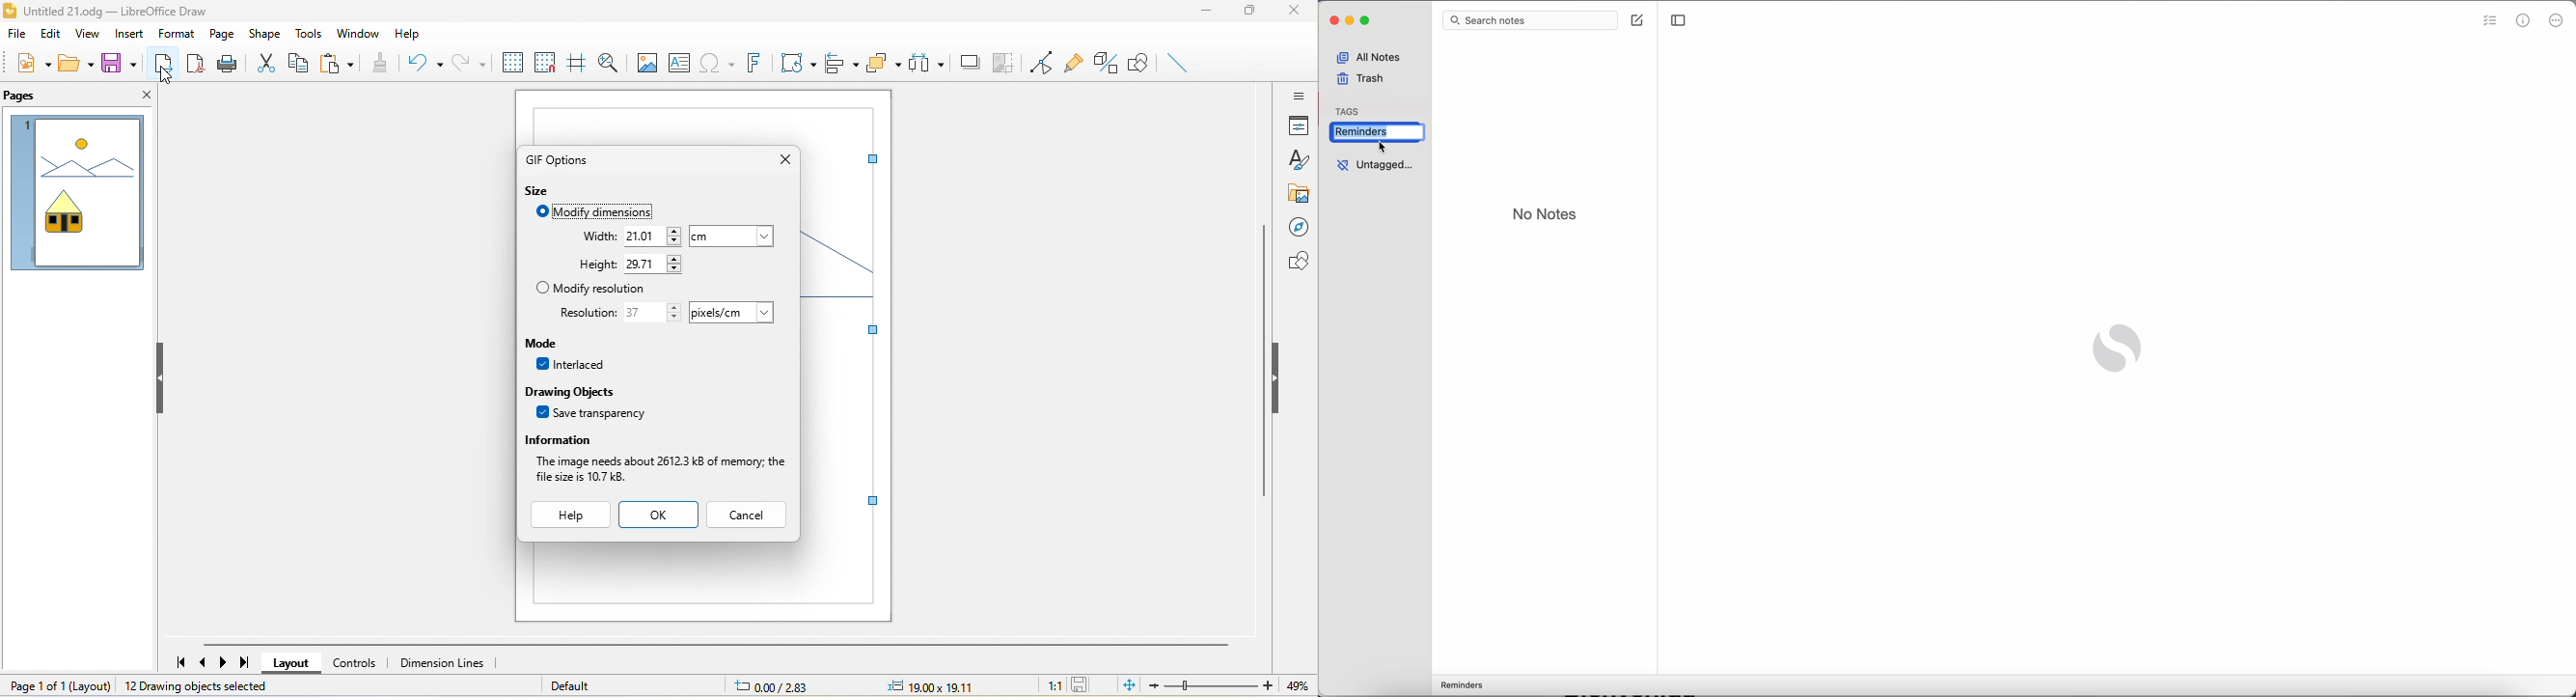 This screenshot has width=2576, height=700. What do you see at coordinates (58, 684) in the screenshot?
I see `page 1 of 1` at bounding box center [58, 684].